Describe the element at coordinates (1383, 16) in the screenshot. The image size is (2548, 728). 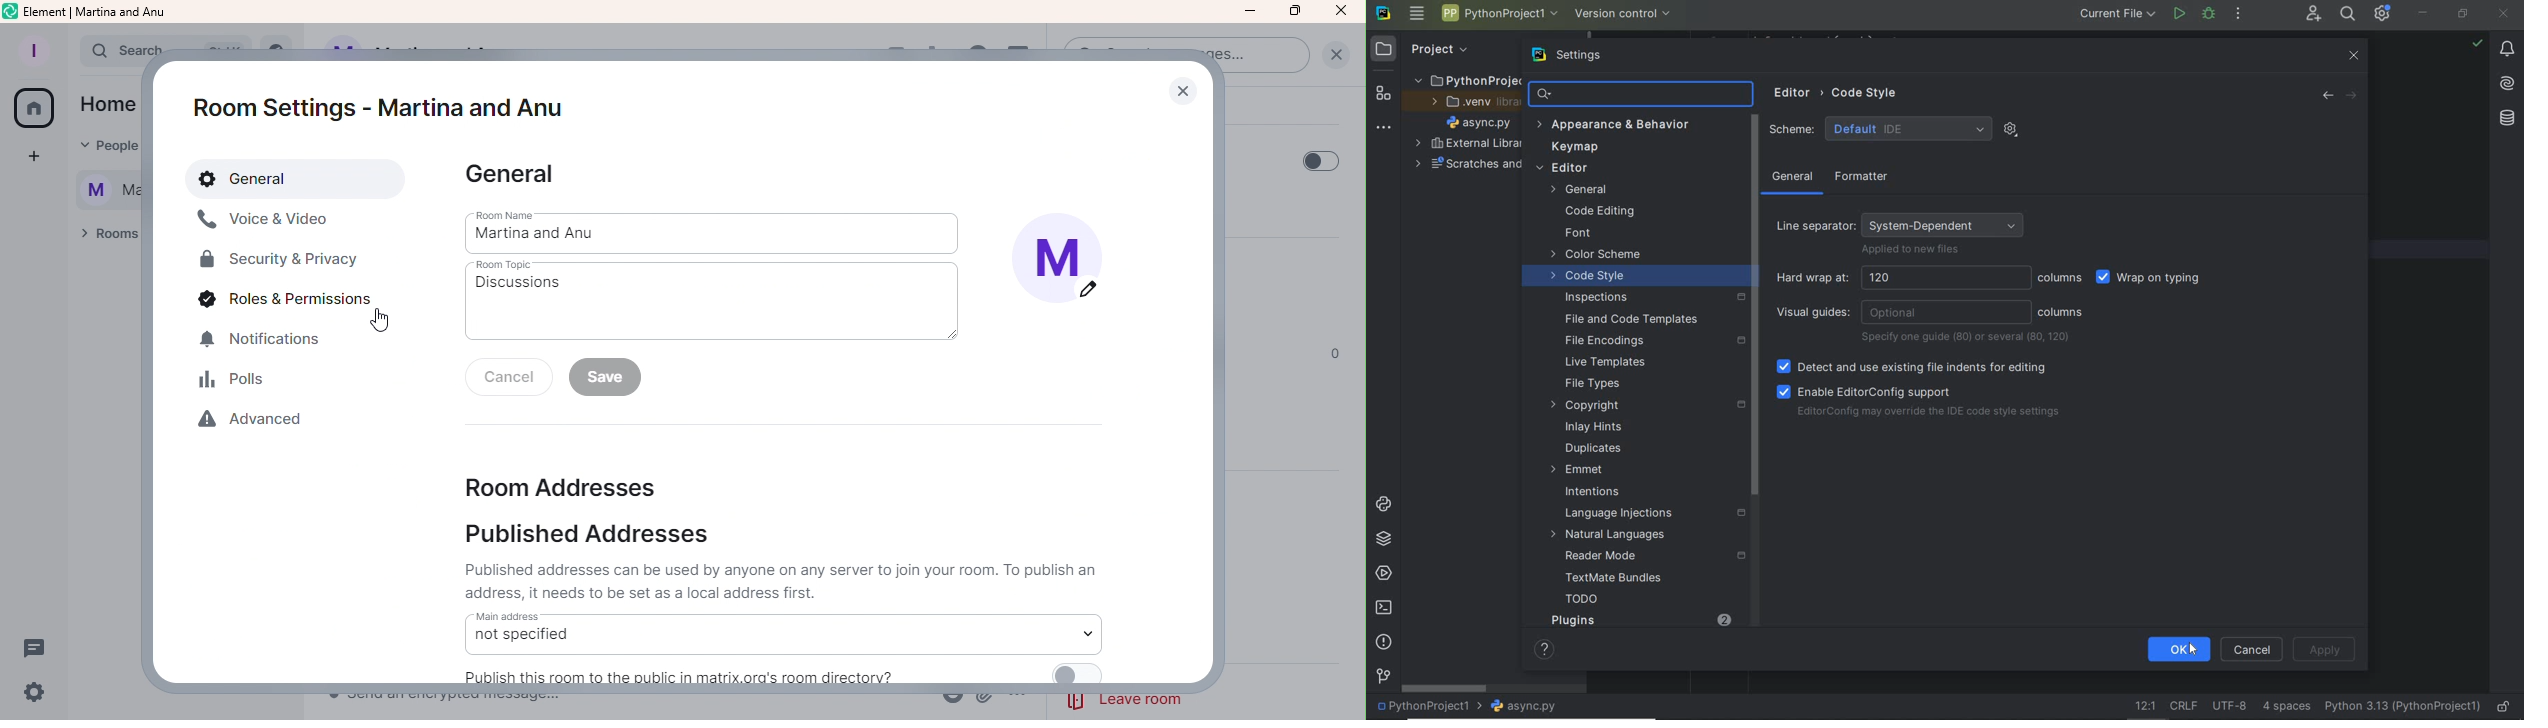
I see `system name` at that location.